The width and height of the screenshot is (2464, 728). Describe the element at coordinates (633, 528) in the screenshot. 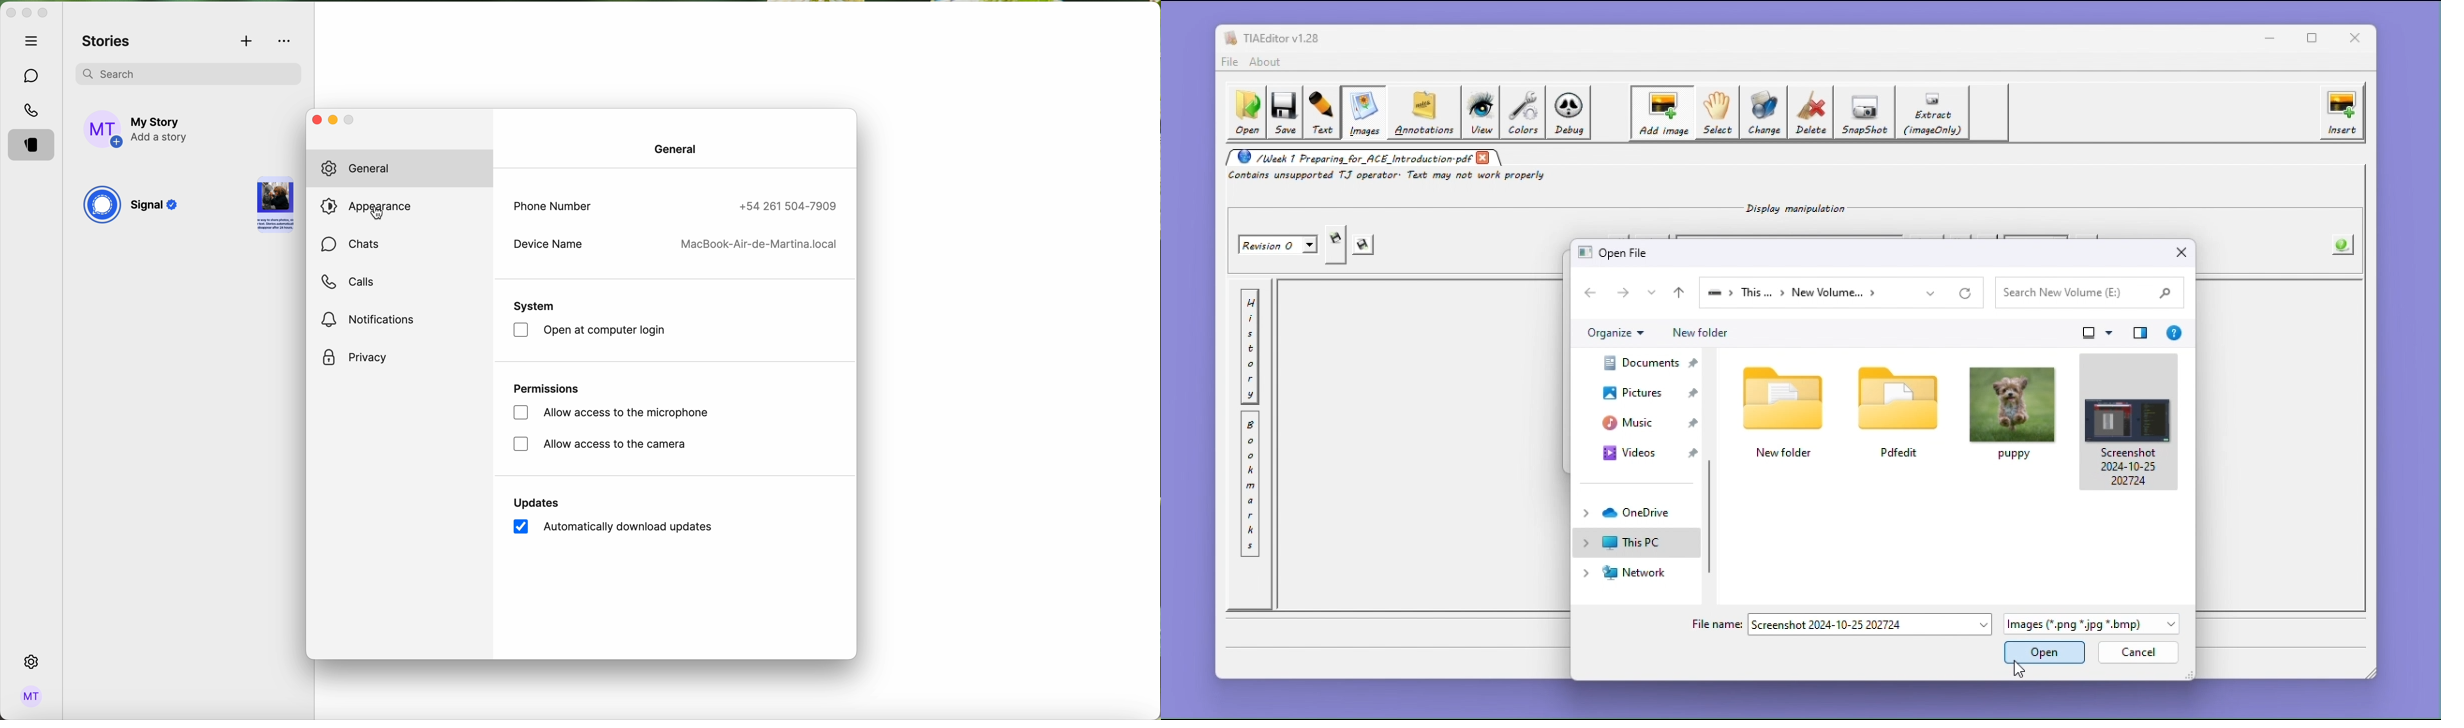

I see `automatically download updates` at that location.